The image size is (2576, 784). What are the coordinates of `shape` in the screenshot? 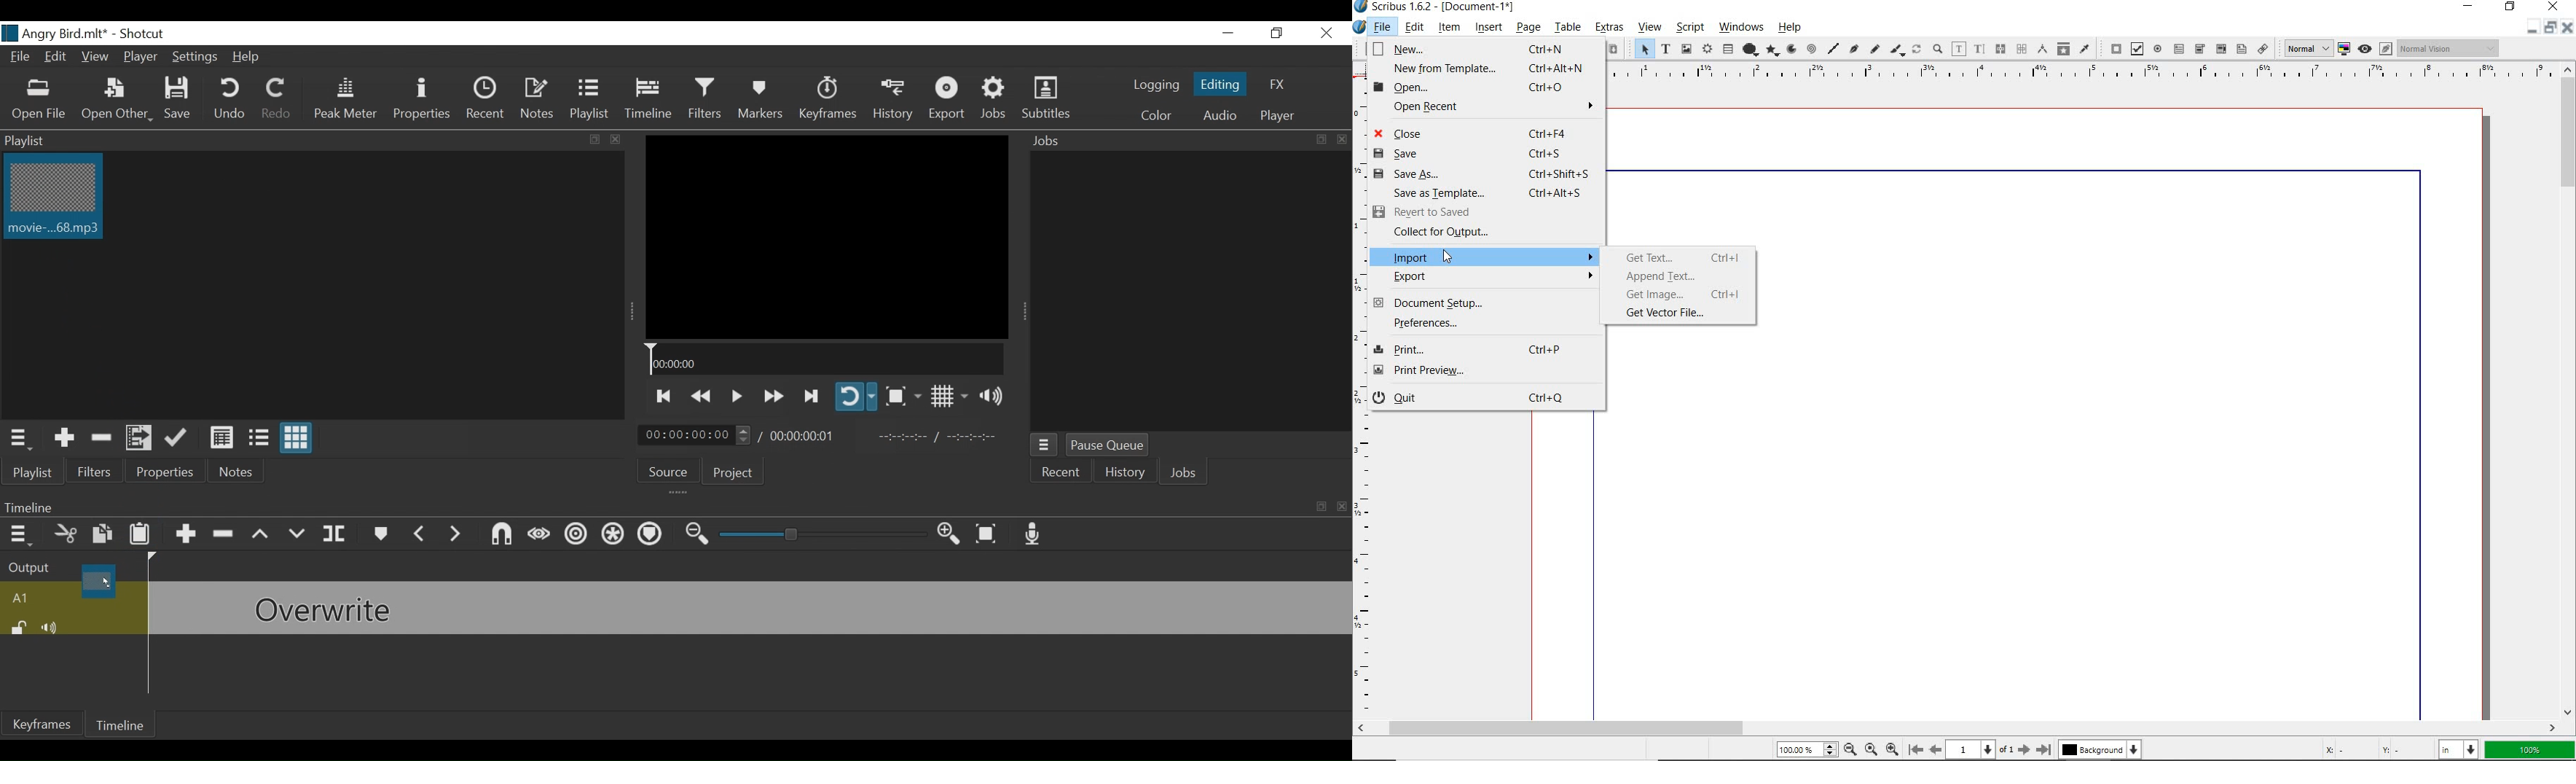 It's located at (1748, 50).